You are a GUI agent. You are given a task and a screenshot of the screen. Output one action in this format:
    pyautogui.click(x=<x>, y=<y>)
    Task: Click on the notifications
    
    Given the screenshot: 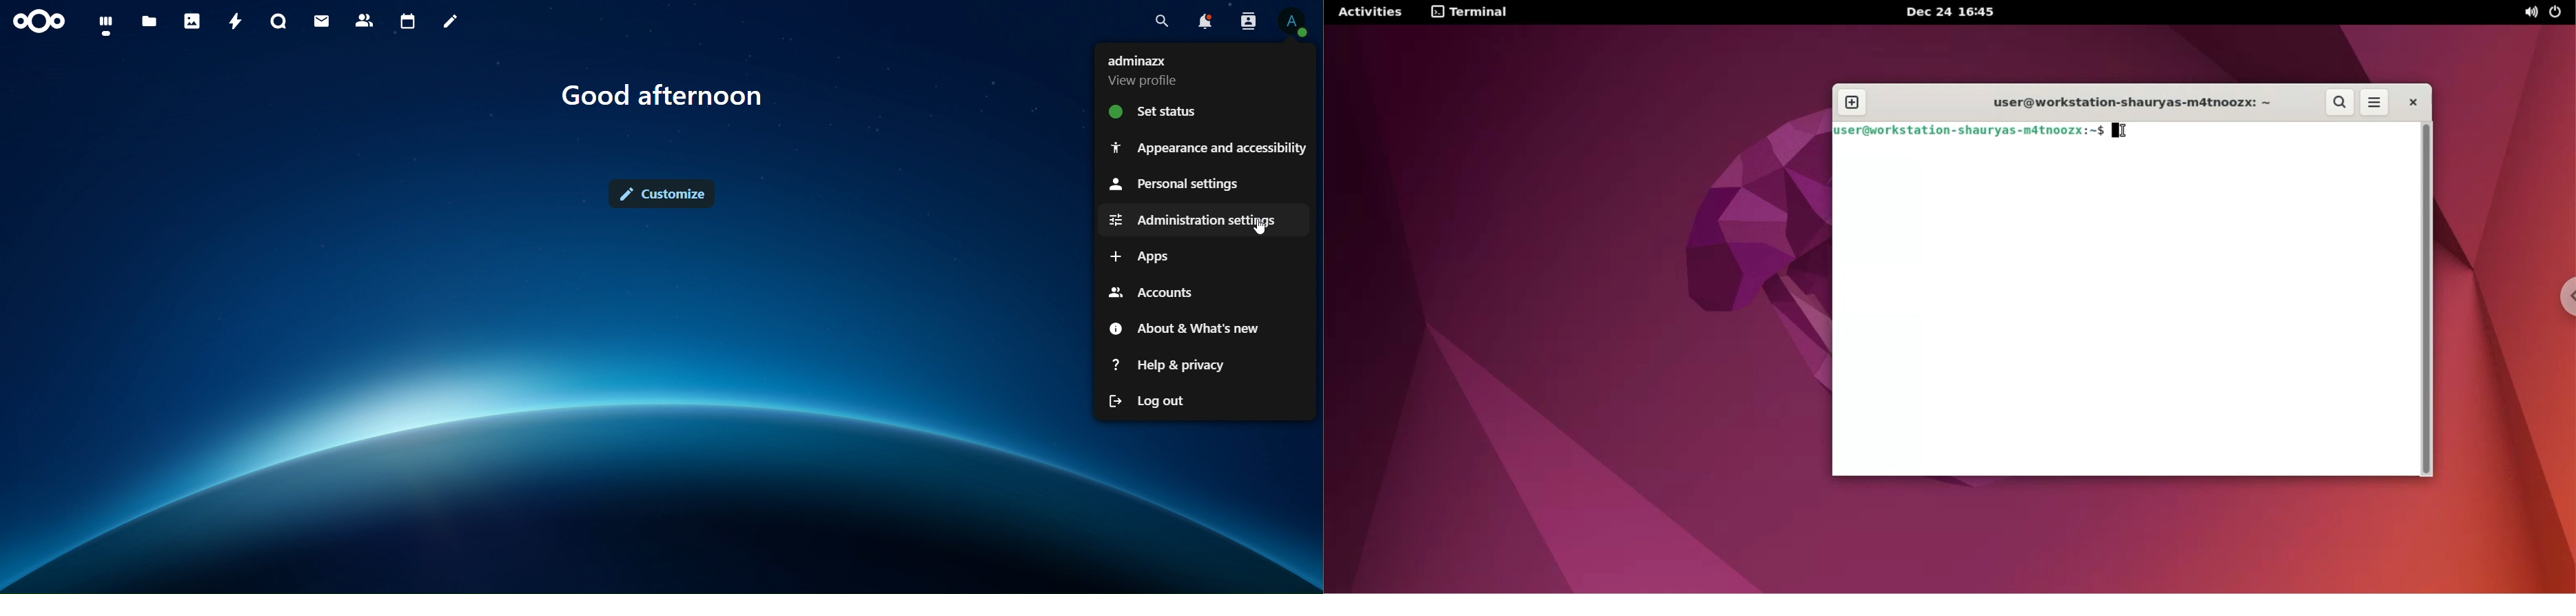 What is the action you would take?
    pyautogui.click(x=1204, y=21)
    